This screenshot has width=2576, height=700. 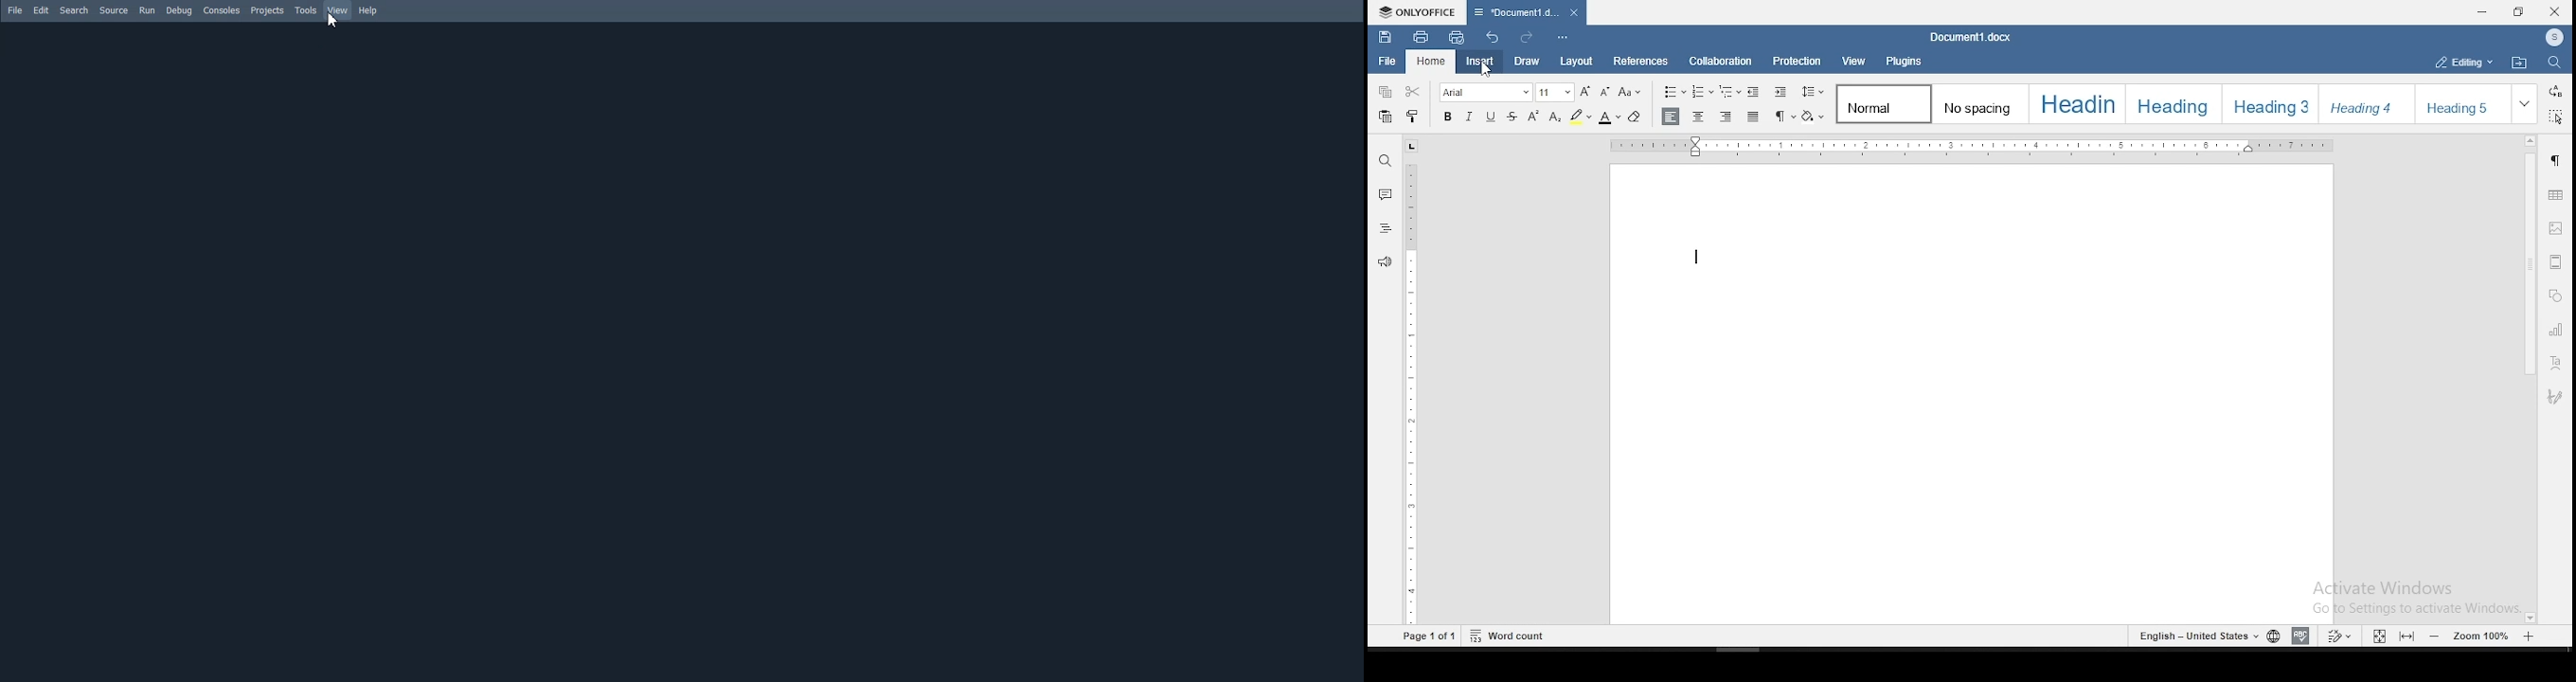 What do you see at coordinates (2081, 104) in the screenshot?
I see `heading option` at bounding box center [2081, 104].